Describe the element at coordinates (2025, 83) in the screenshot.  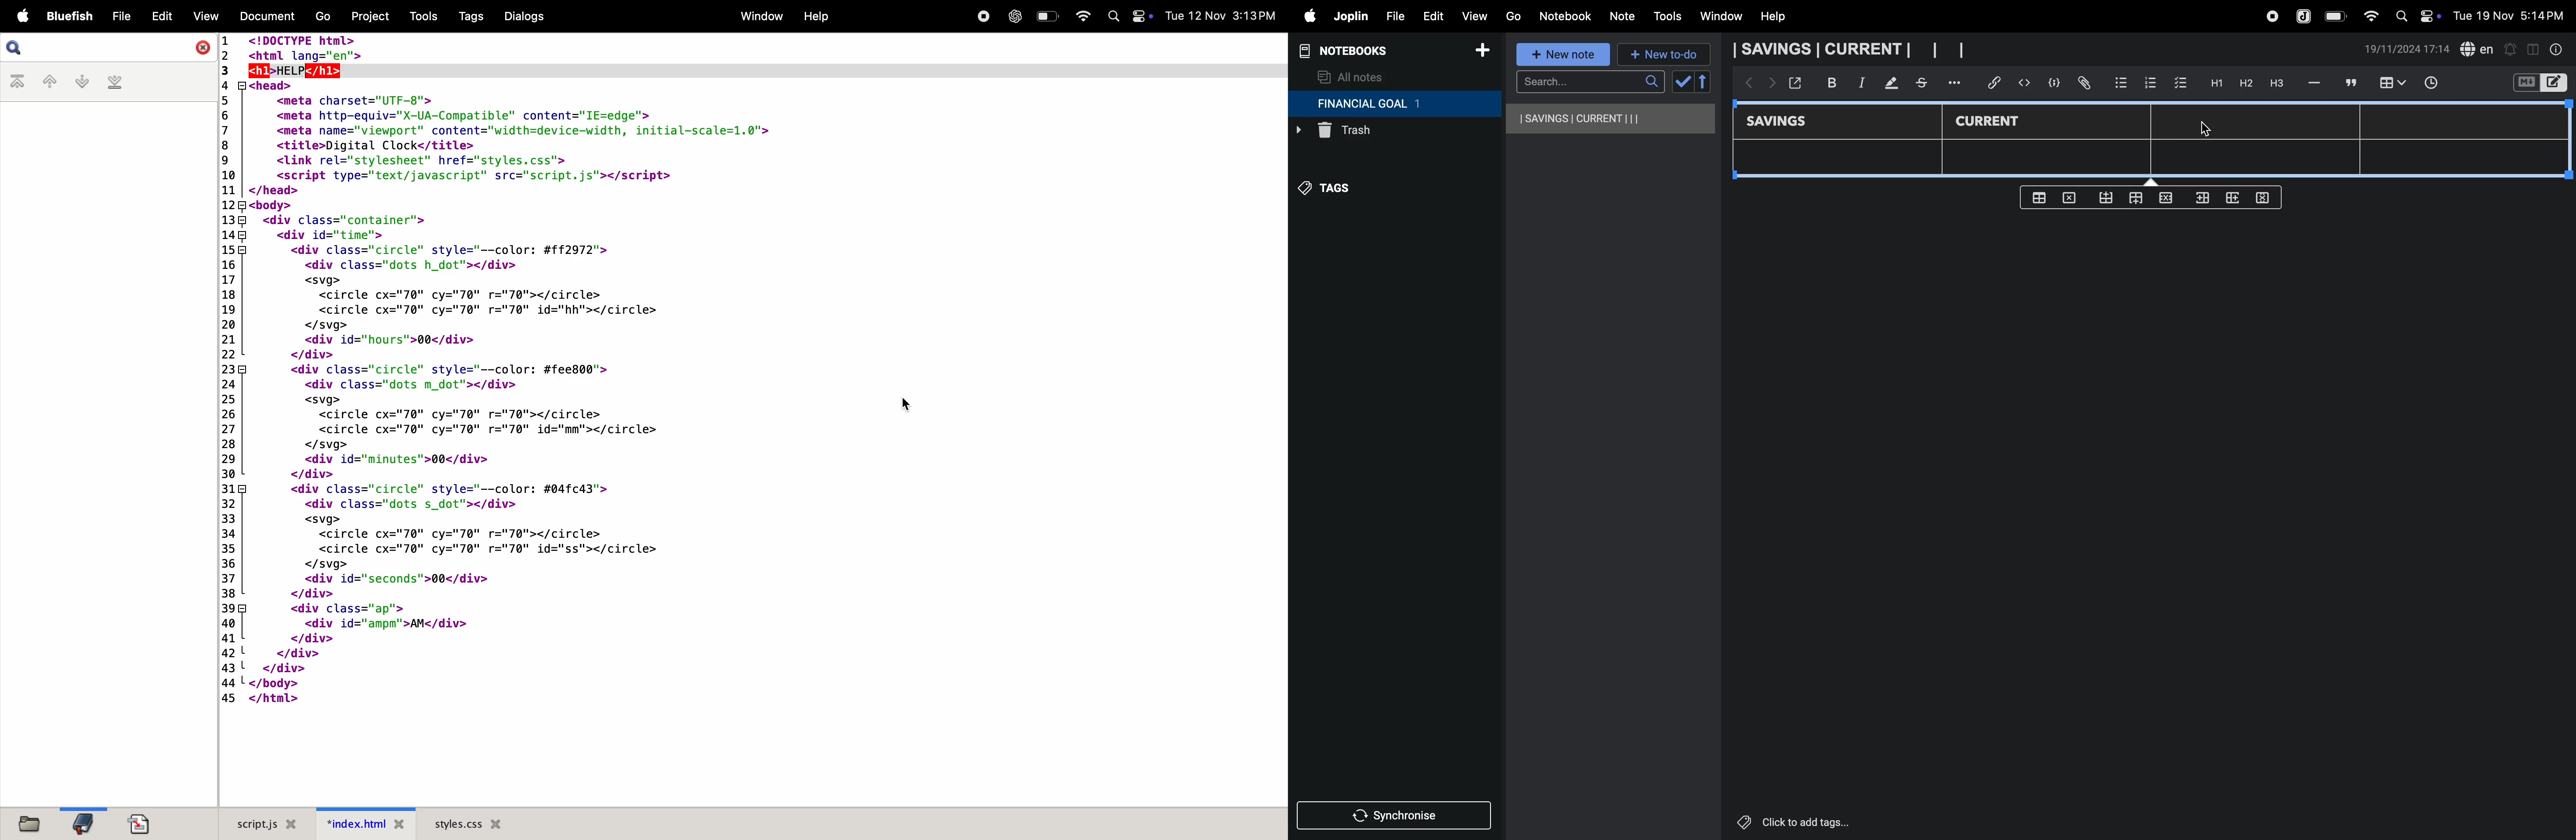
I see `insert code` at that location.